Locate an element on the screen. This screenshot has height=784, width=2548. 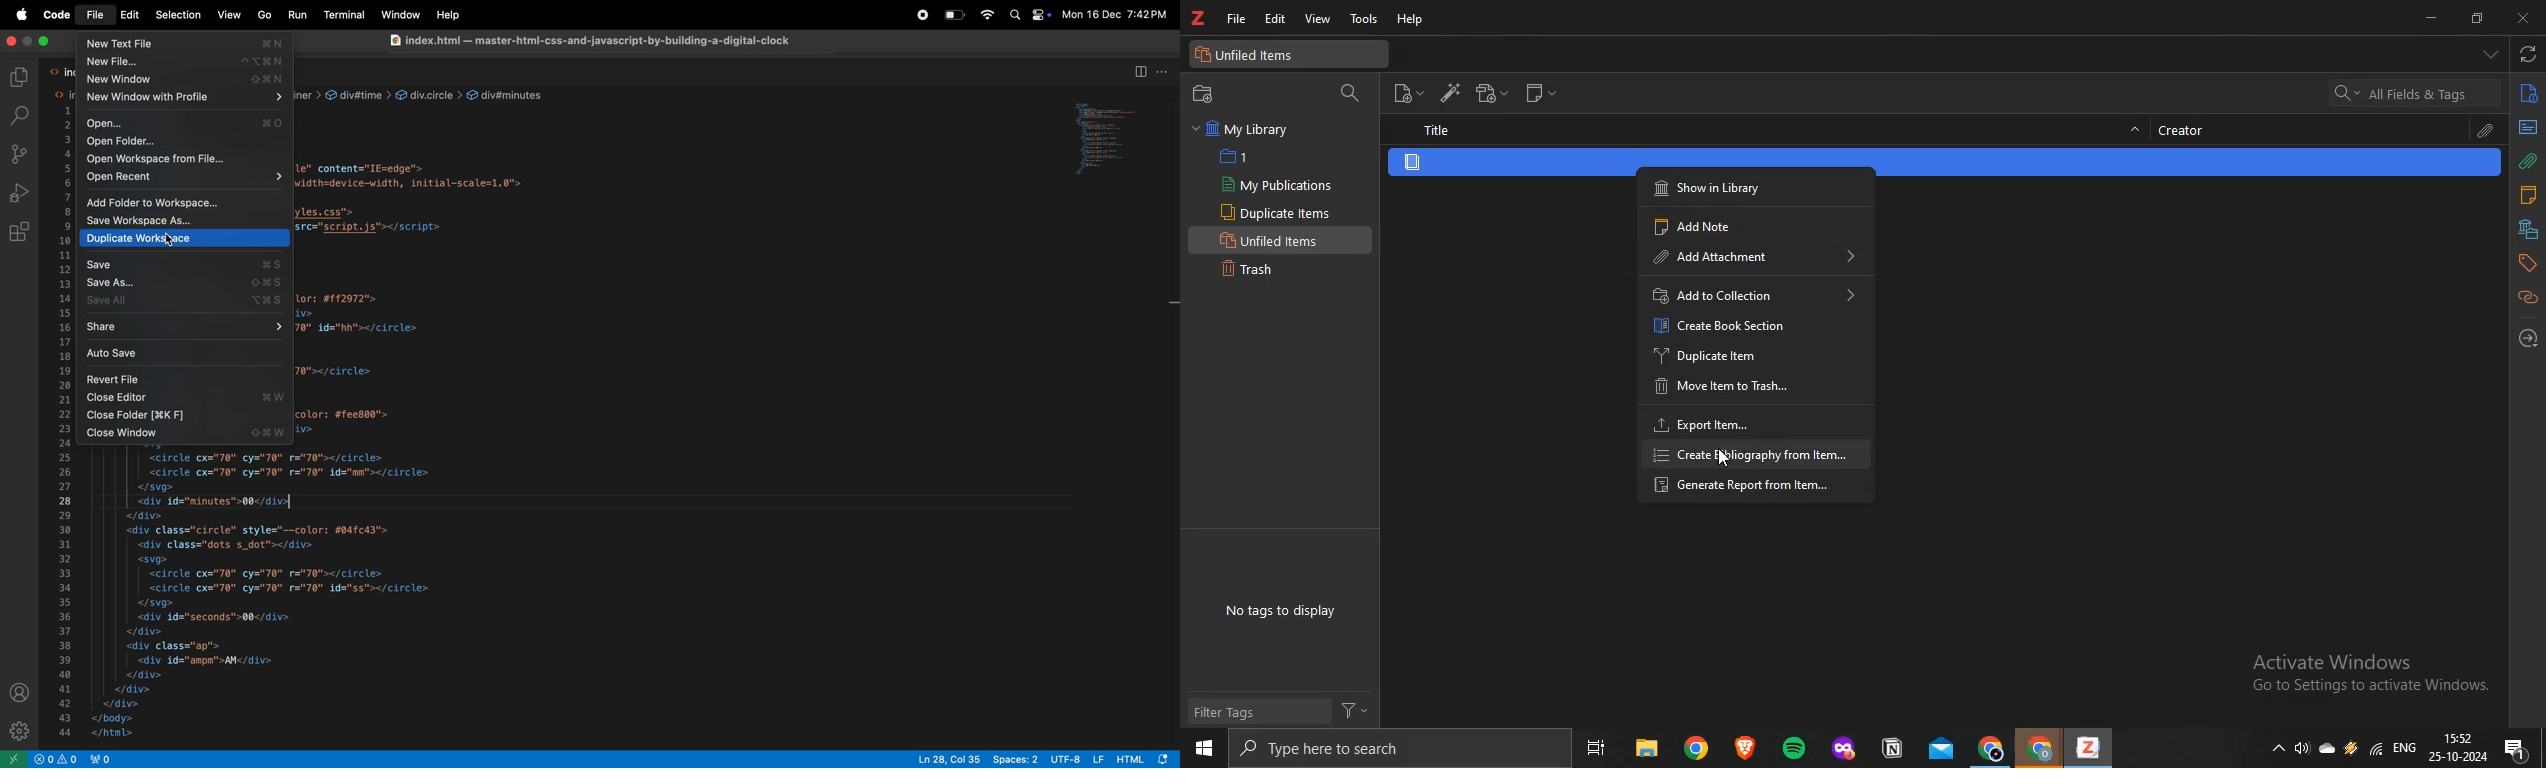
item is located at coordinates (1413, 163).